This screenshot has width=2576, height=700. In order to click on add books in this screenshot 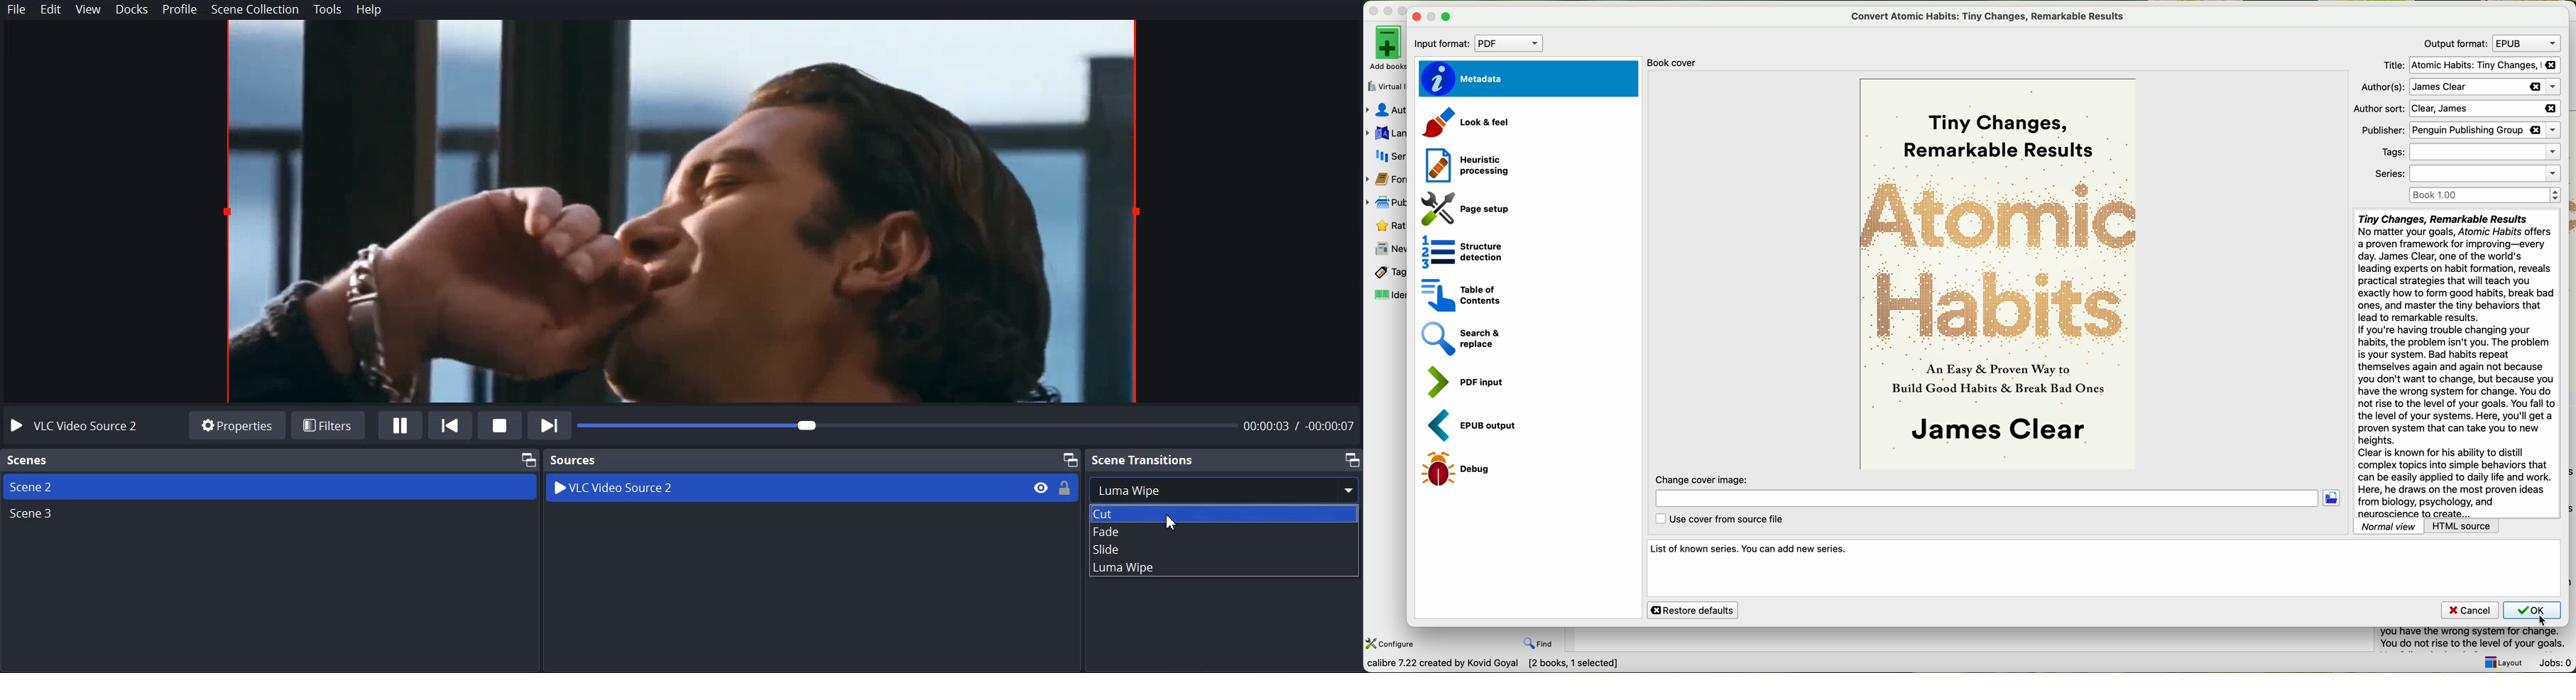, I will do `click(1385, 49)`.